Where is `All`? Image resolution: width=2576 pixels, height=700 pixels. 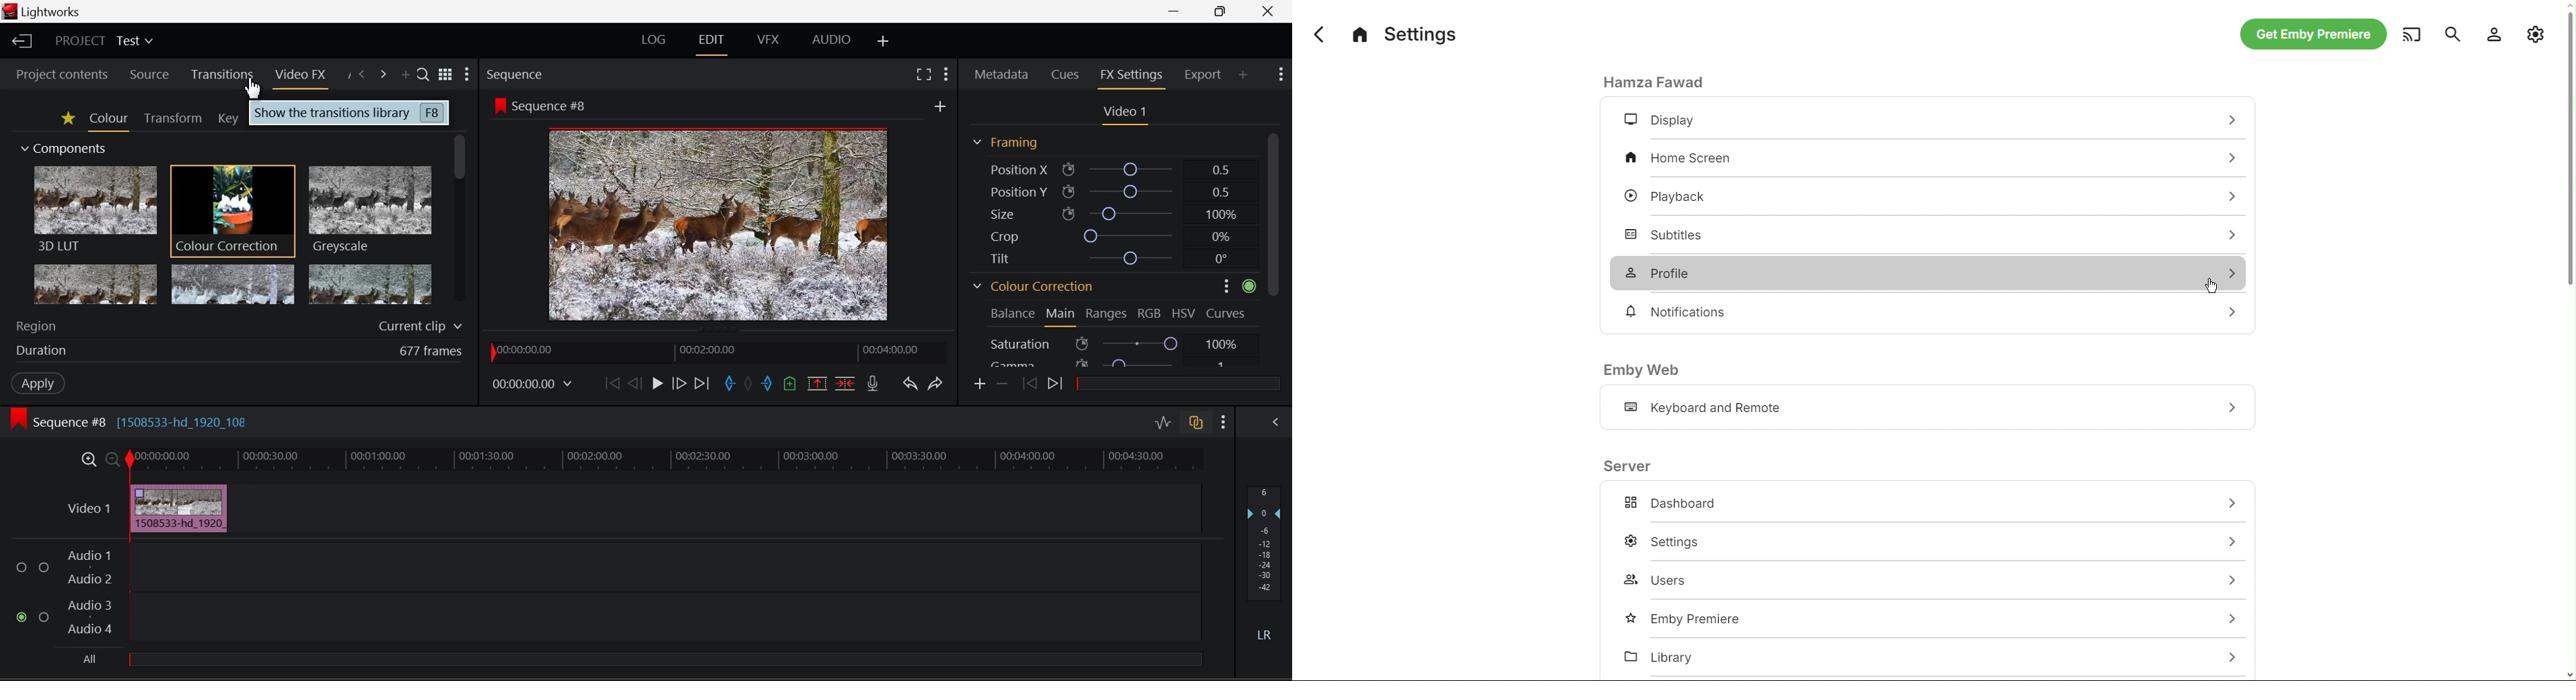 All is located at coordinates (636, 663).